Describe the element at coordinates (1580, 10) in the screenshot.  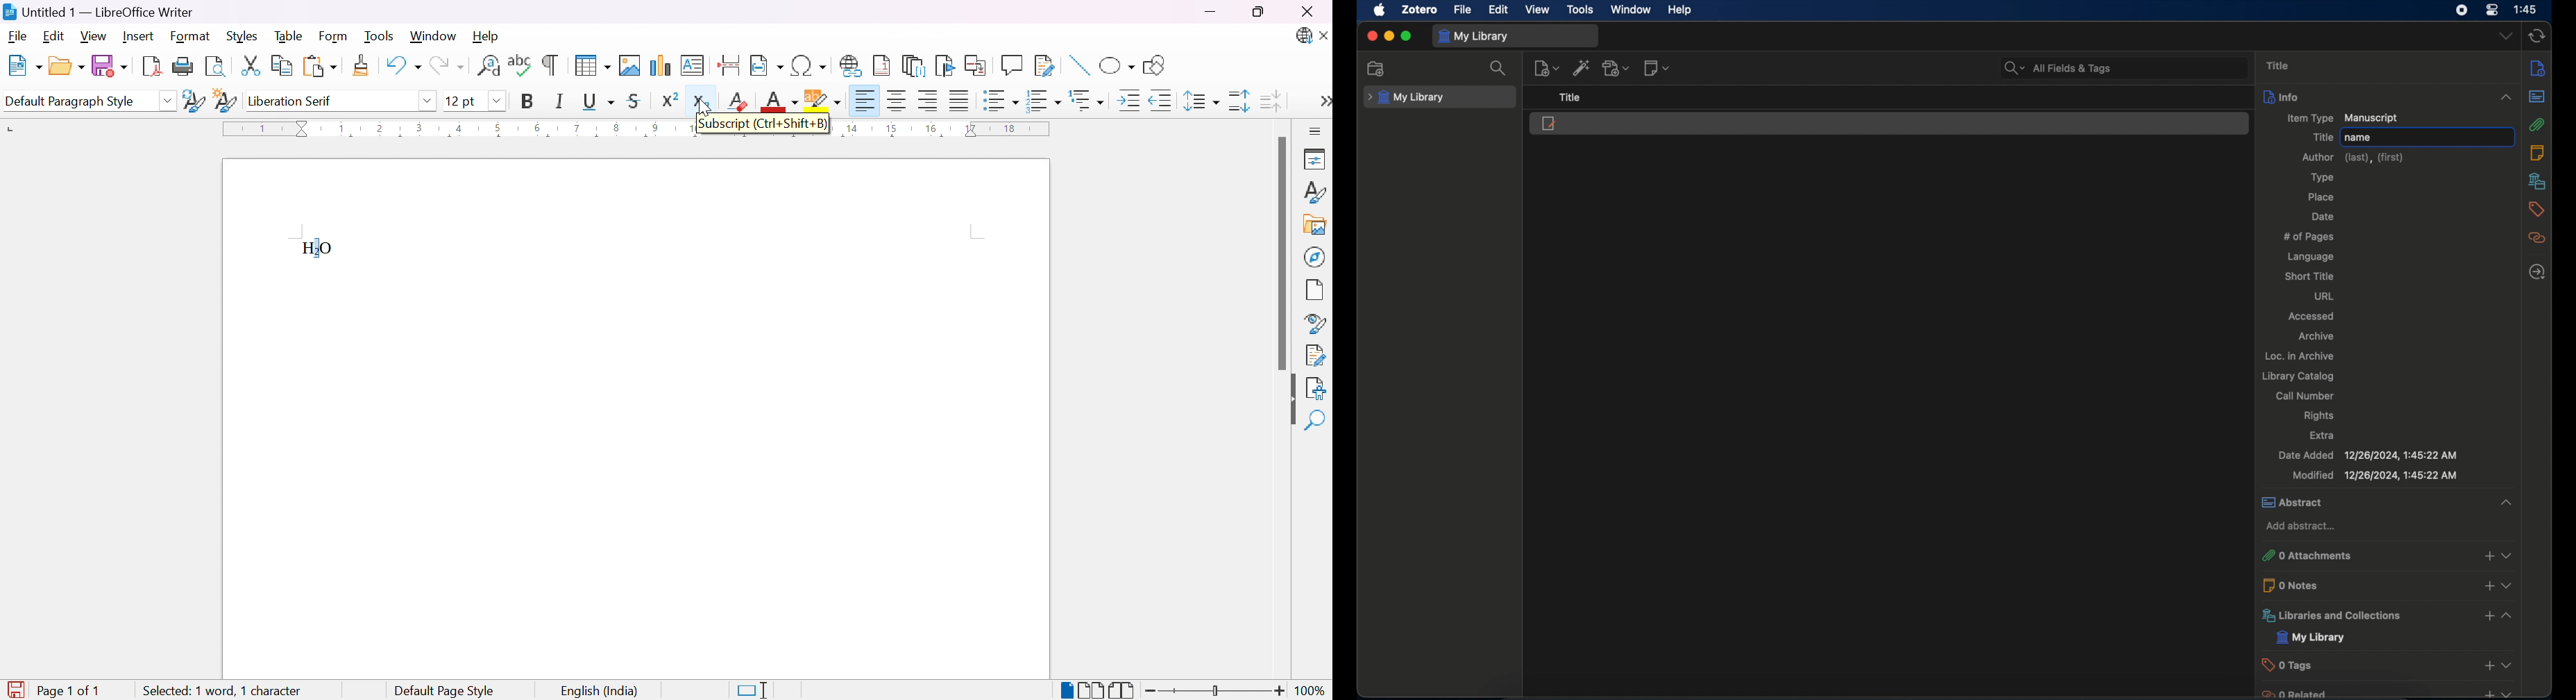
I see `tools` at that location.